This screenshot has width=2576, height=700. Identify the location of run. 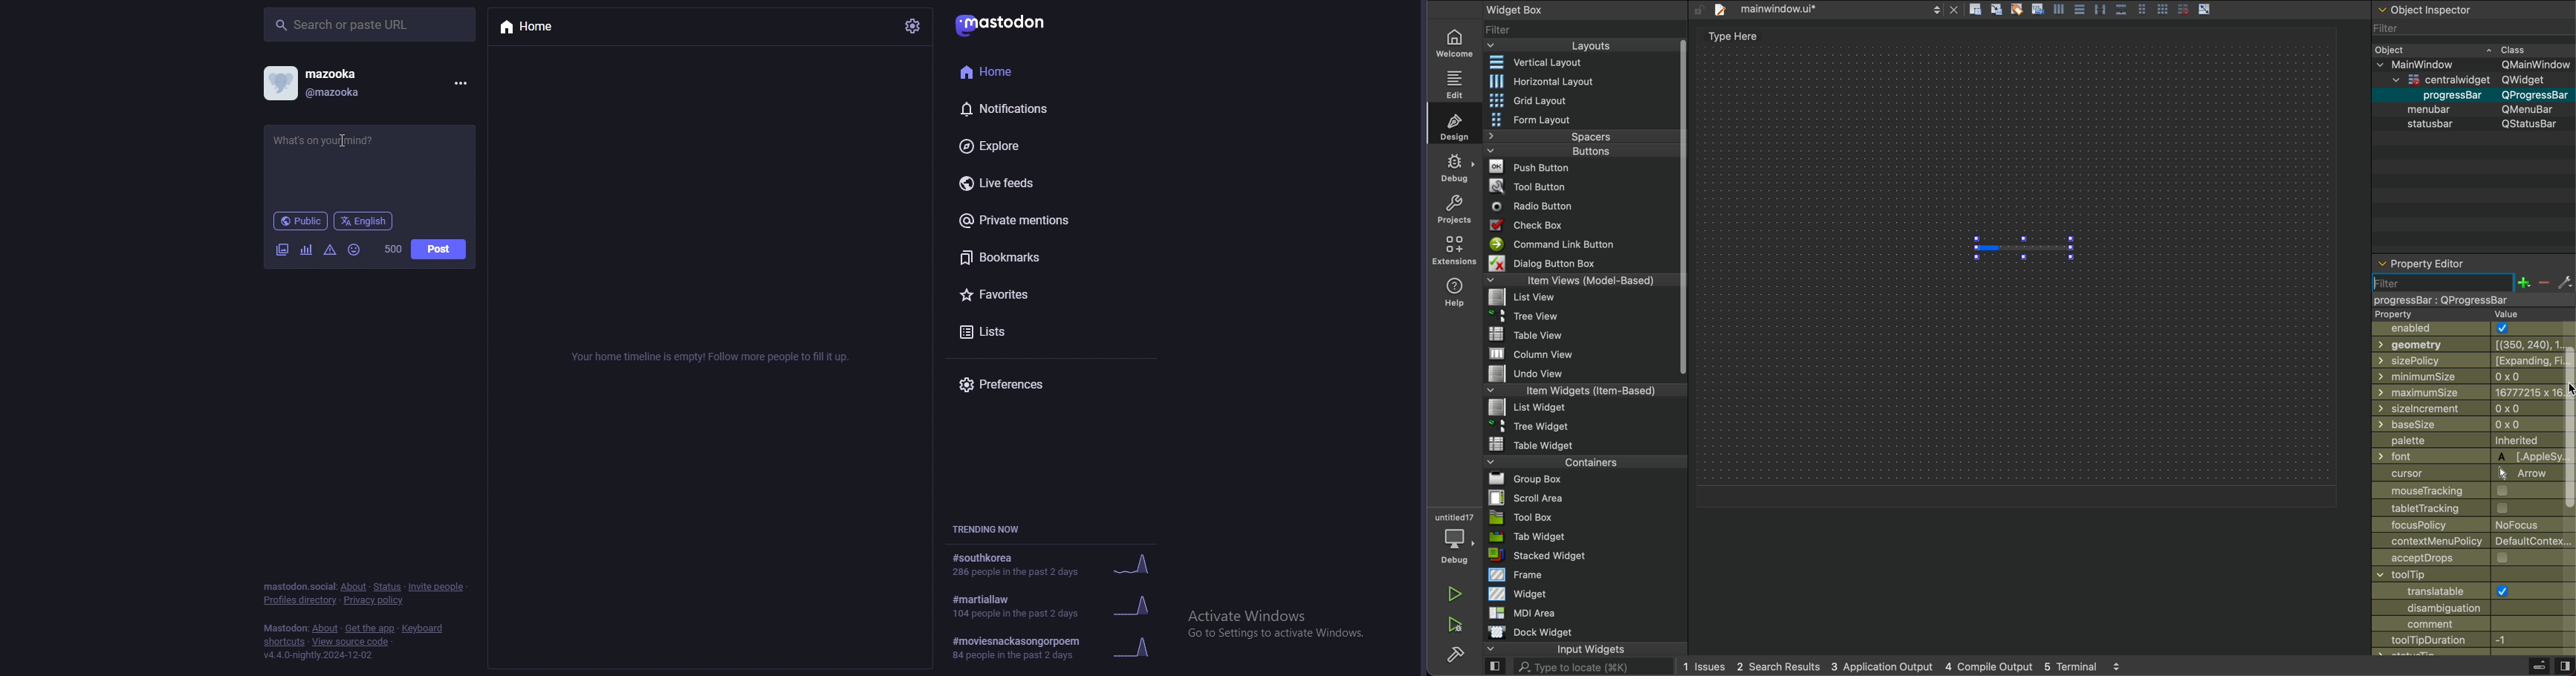
(1455, 594).